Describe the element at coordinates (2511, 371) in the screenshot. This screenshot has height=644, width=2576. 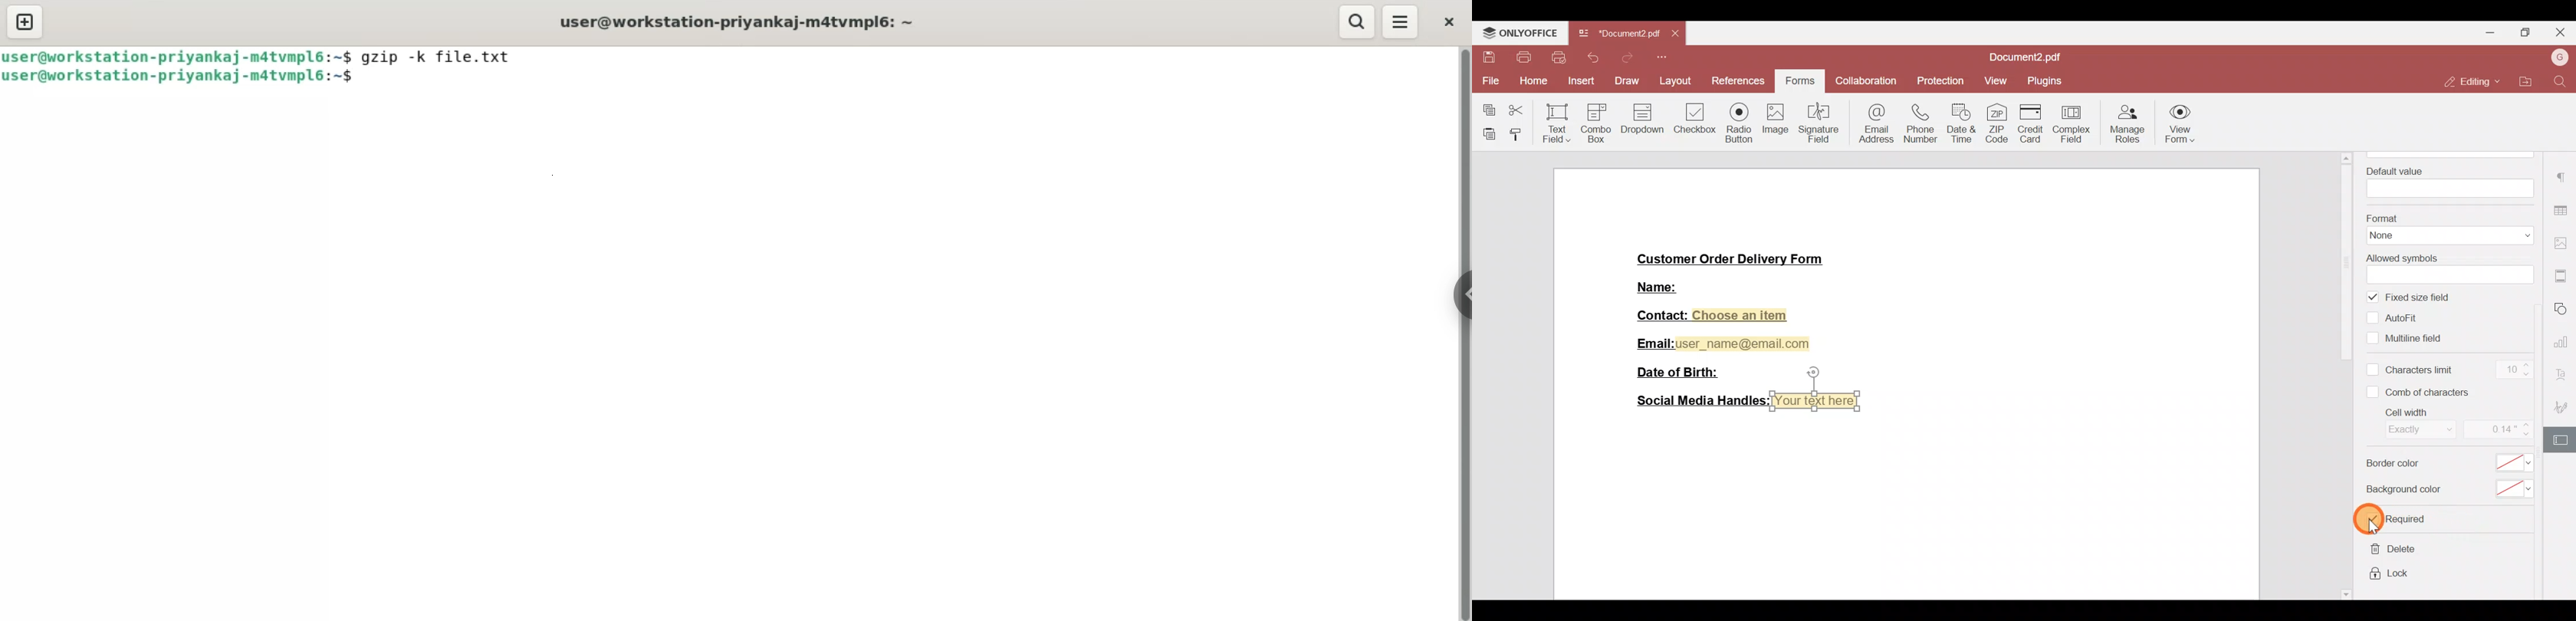
I see `Character limit count` at that location.